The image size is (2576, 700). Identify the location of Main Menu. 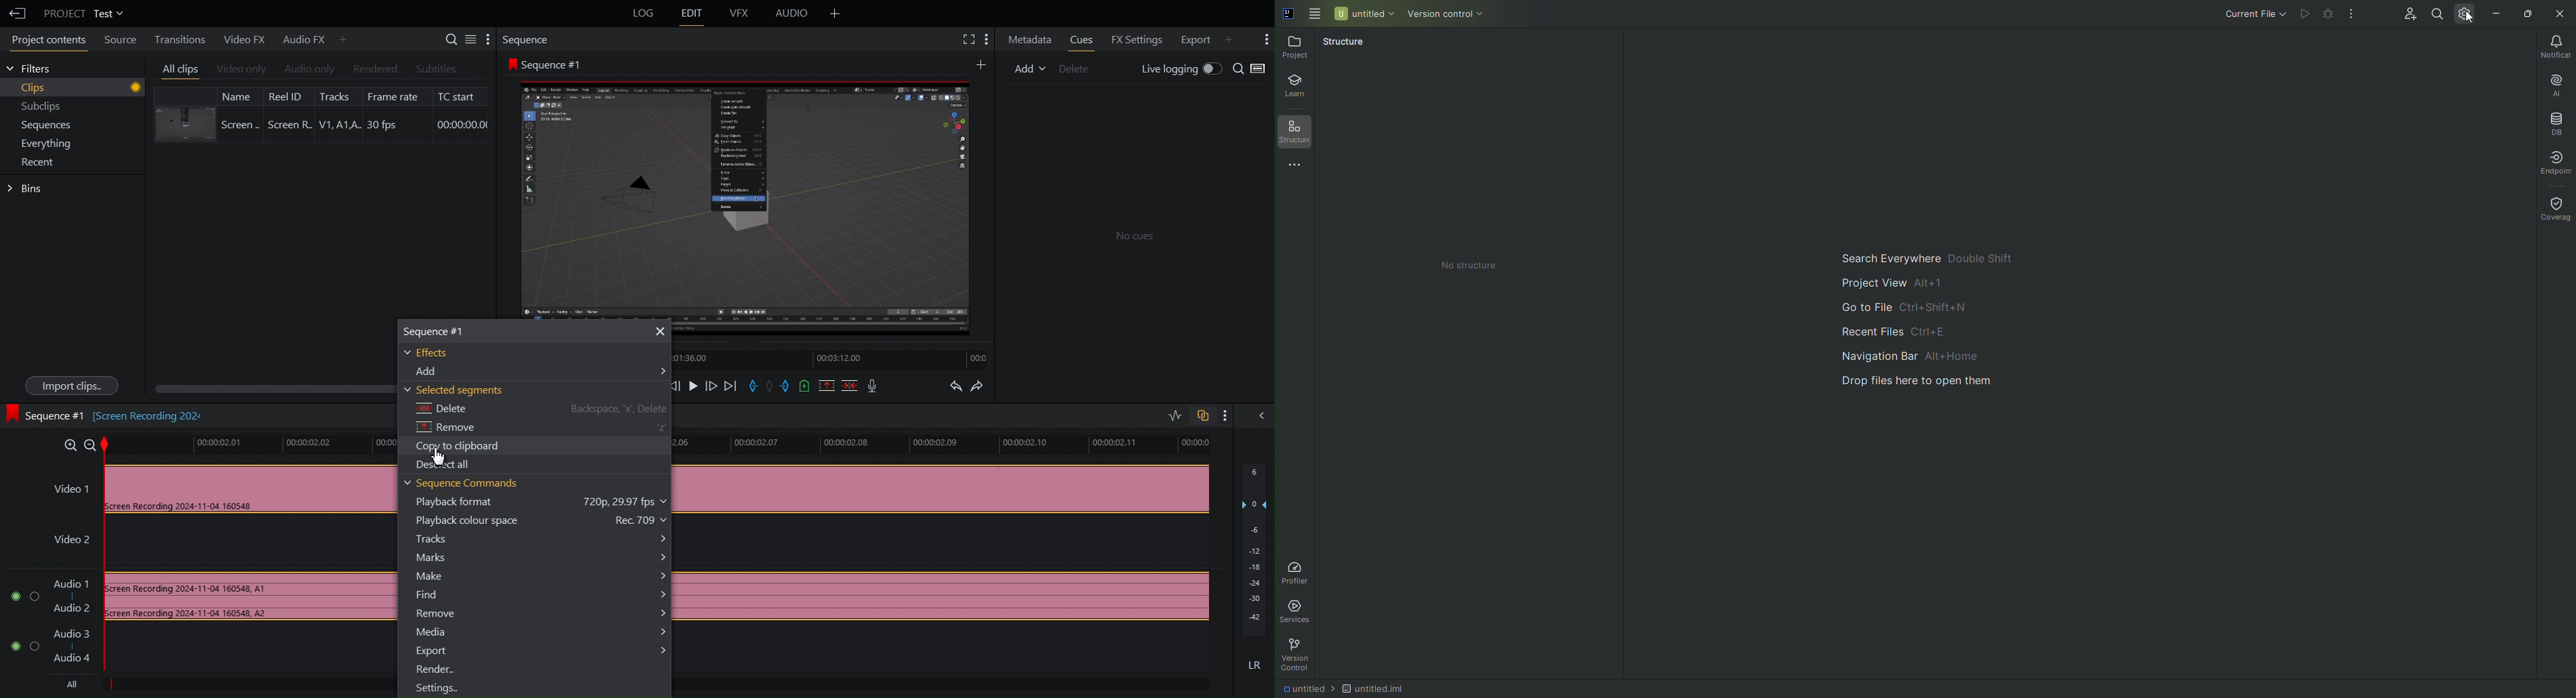
(1316, 16).